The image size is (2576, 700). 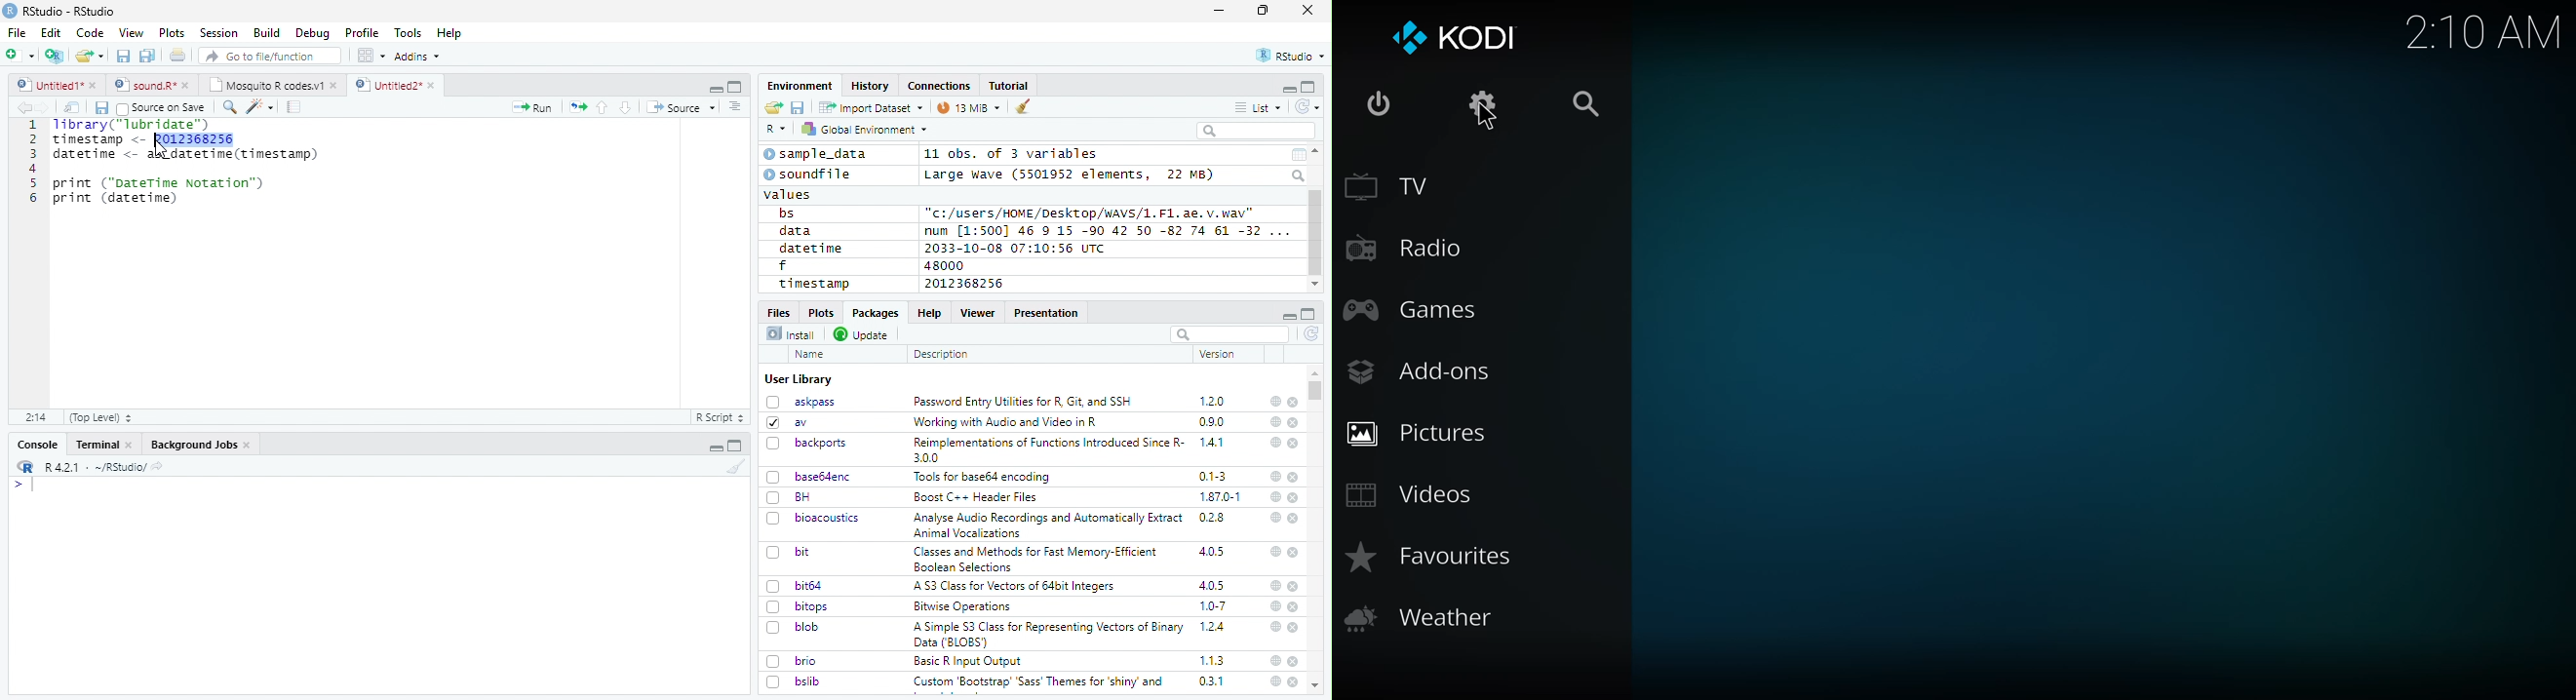 I want to click on 2033-10-08 07:10:56 UTC, so click(x=1016, y=248).